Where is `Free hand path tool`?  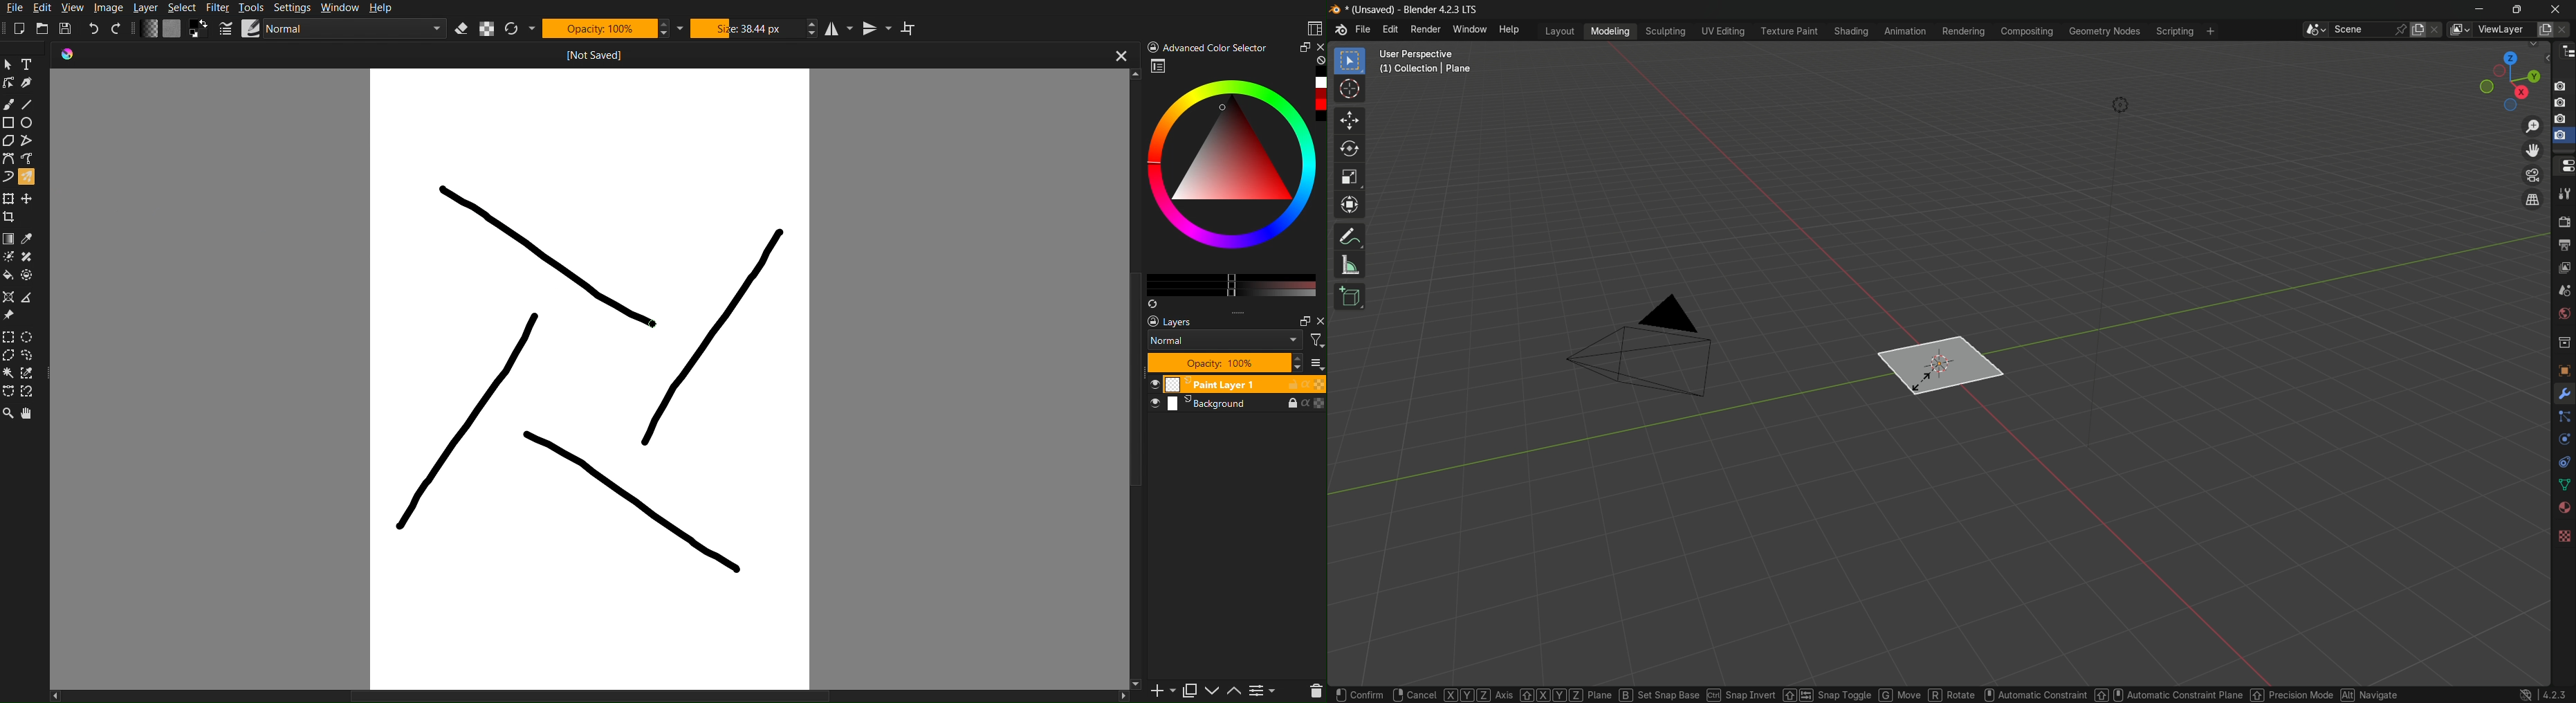
Free hand path tool is located at coordinates (27, 158).